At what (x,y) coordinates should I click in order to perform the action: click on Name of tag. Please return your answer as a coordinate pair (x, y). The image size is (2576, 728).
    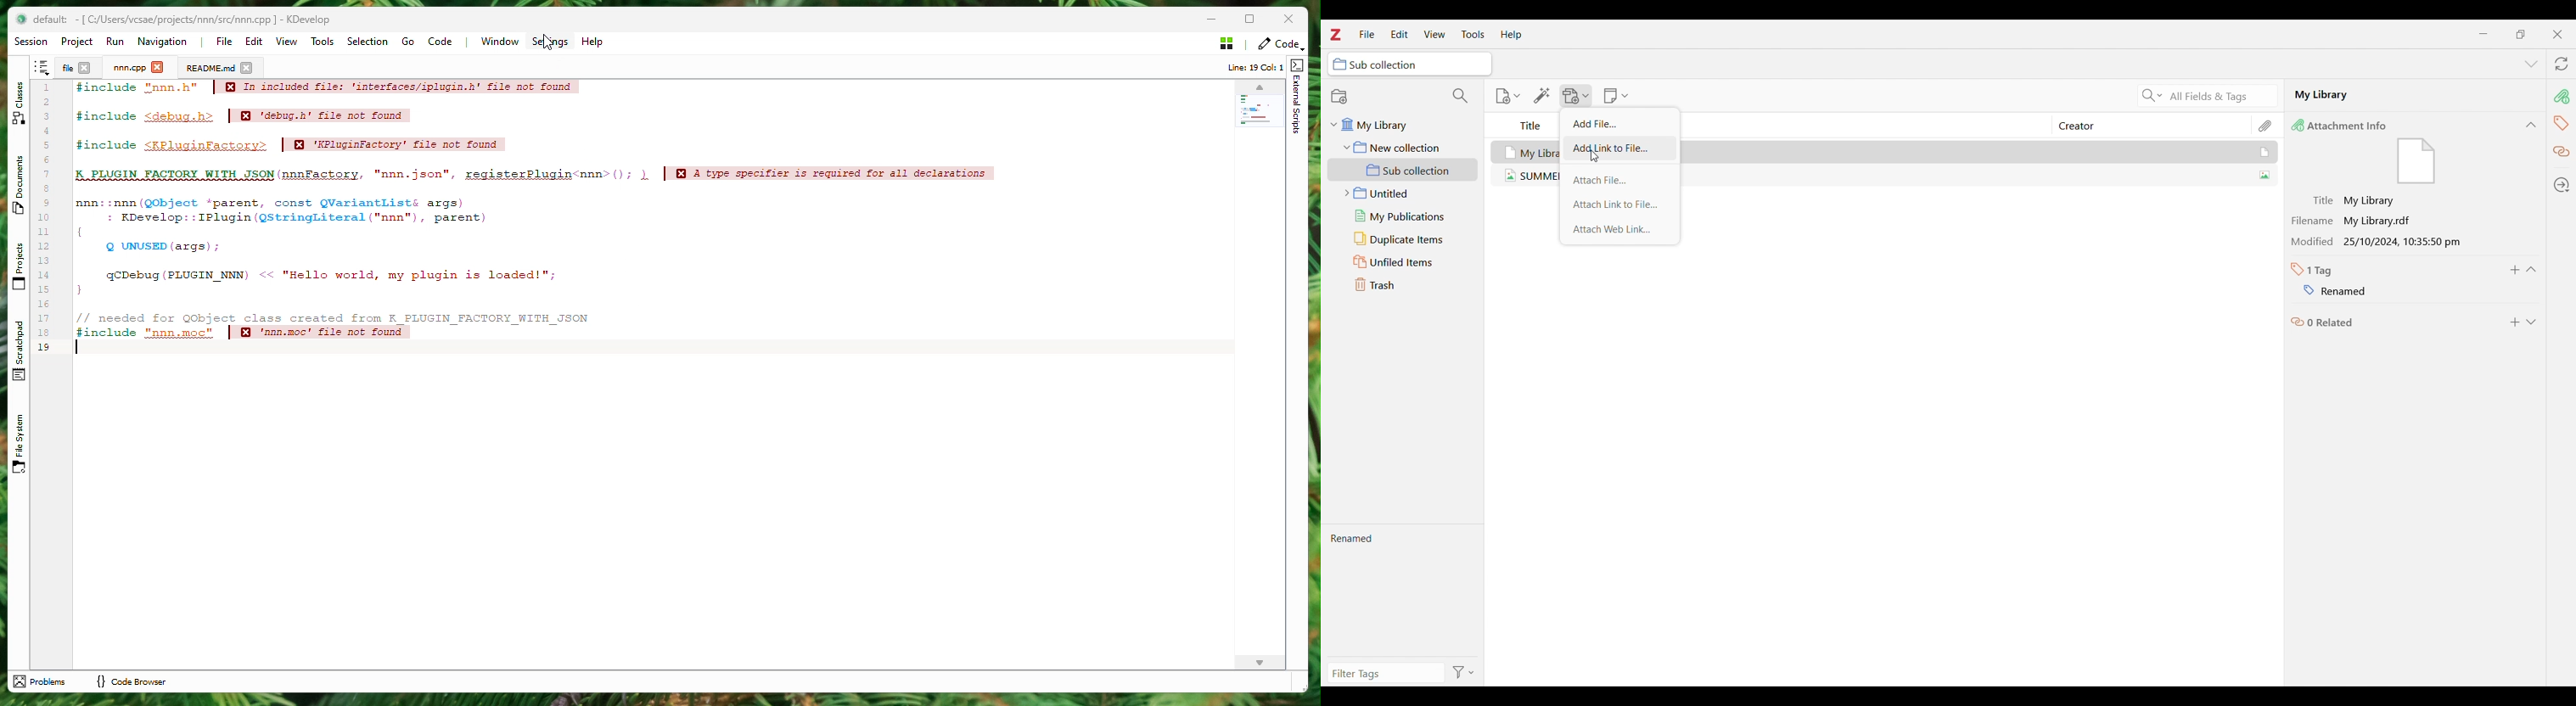
    Looking at the image, I should click on (2327, 289).